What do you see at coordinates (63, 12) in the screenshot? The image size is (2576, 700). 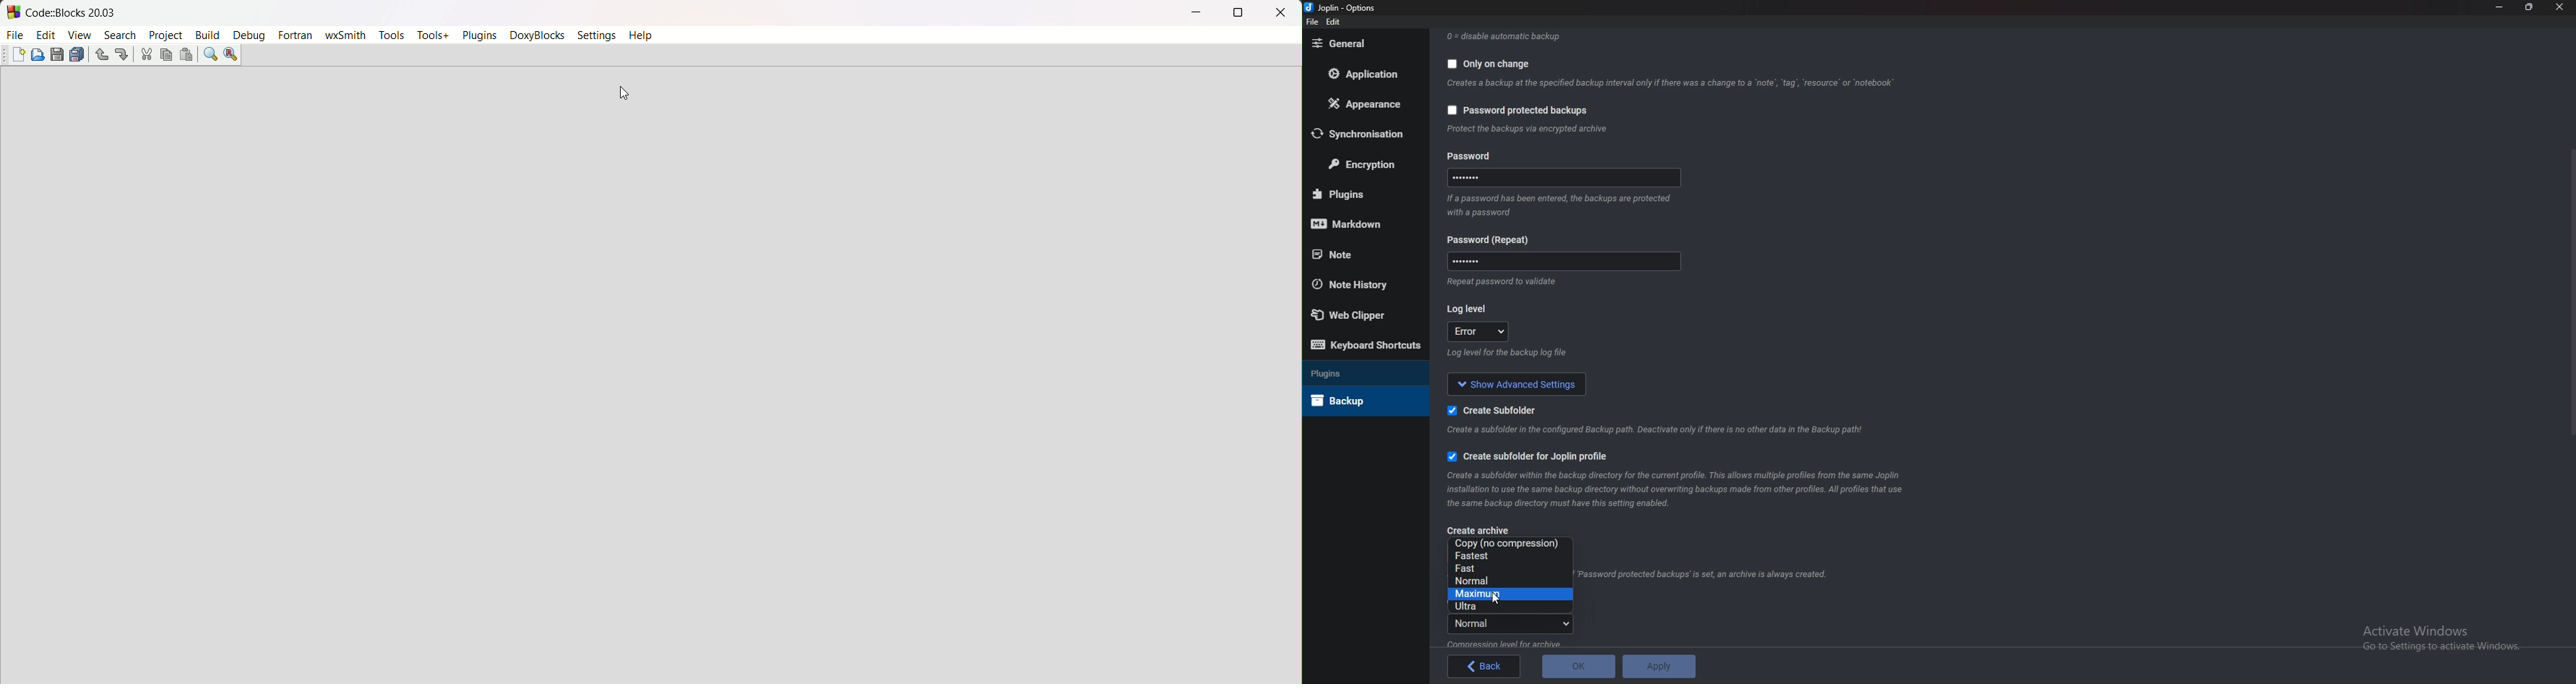 I see `title and logo` at bounding box center [63, 12].